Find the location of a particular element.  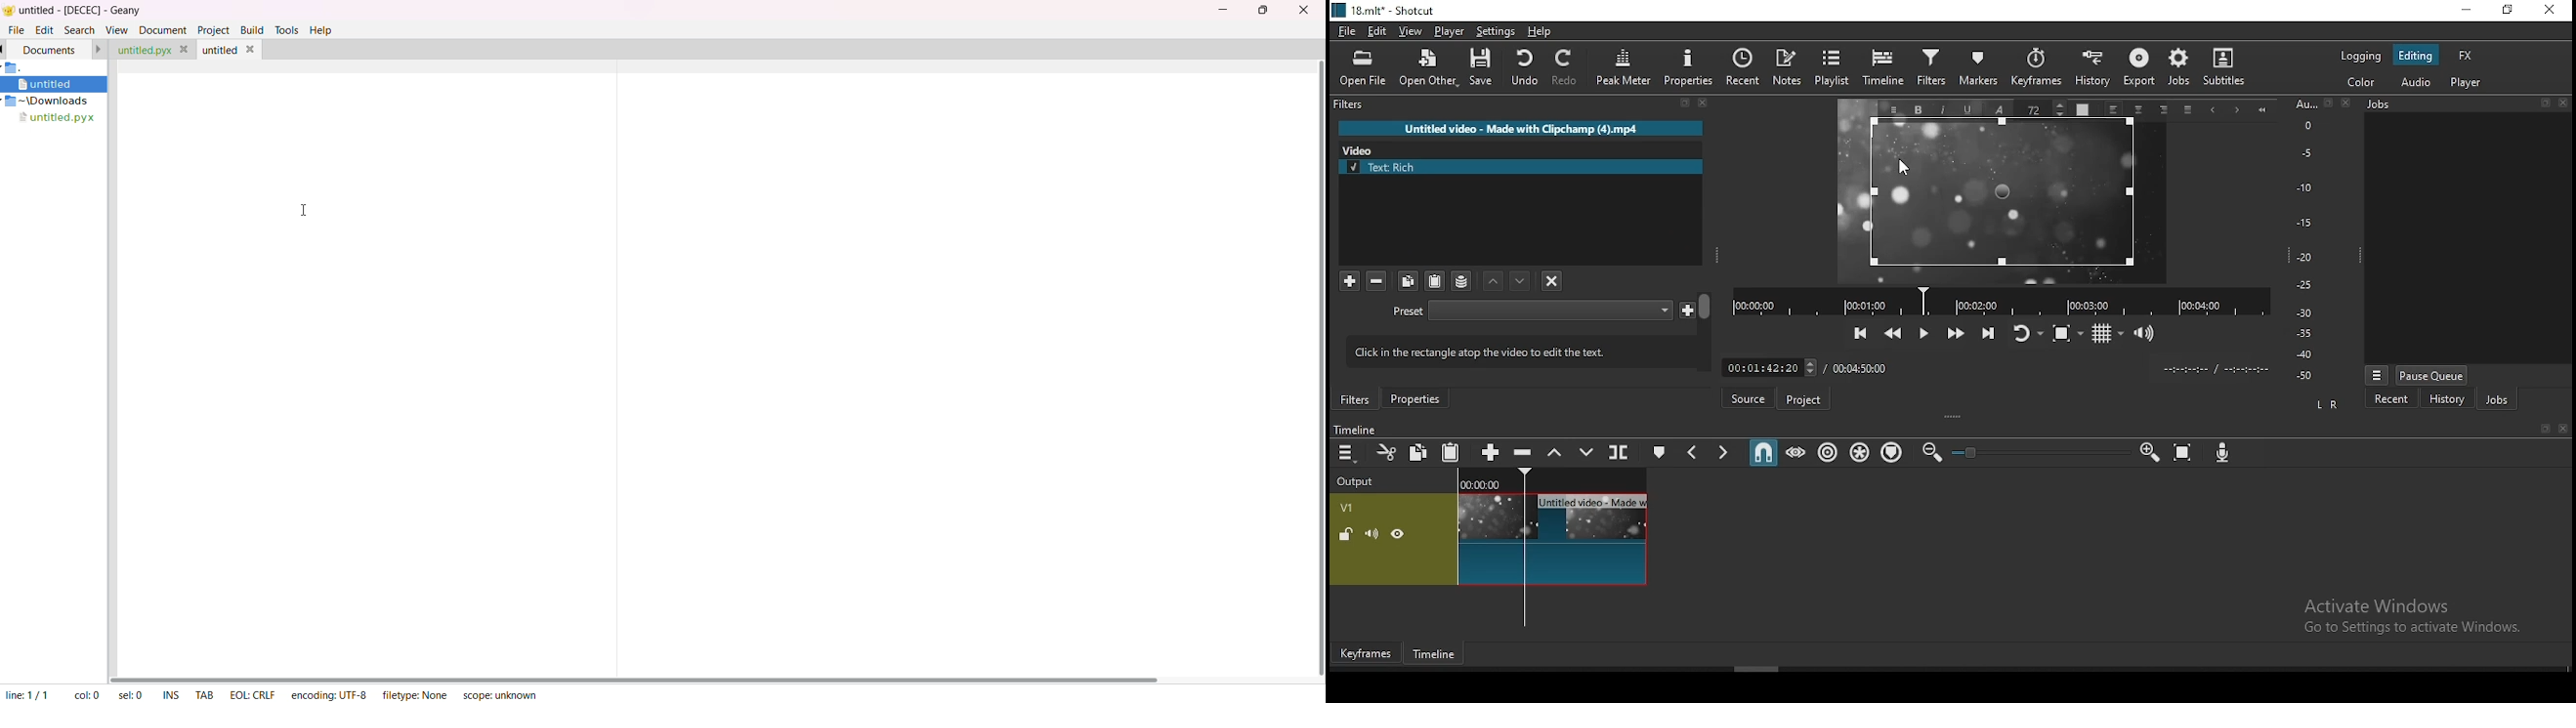

tab name is located at coordinates (221, 50).